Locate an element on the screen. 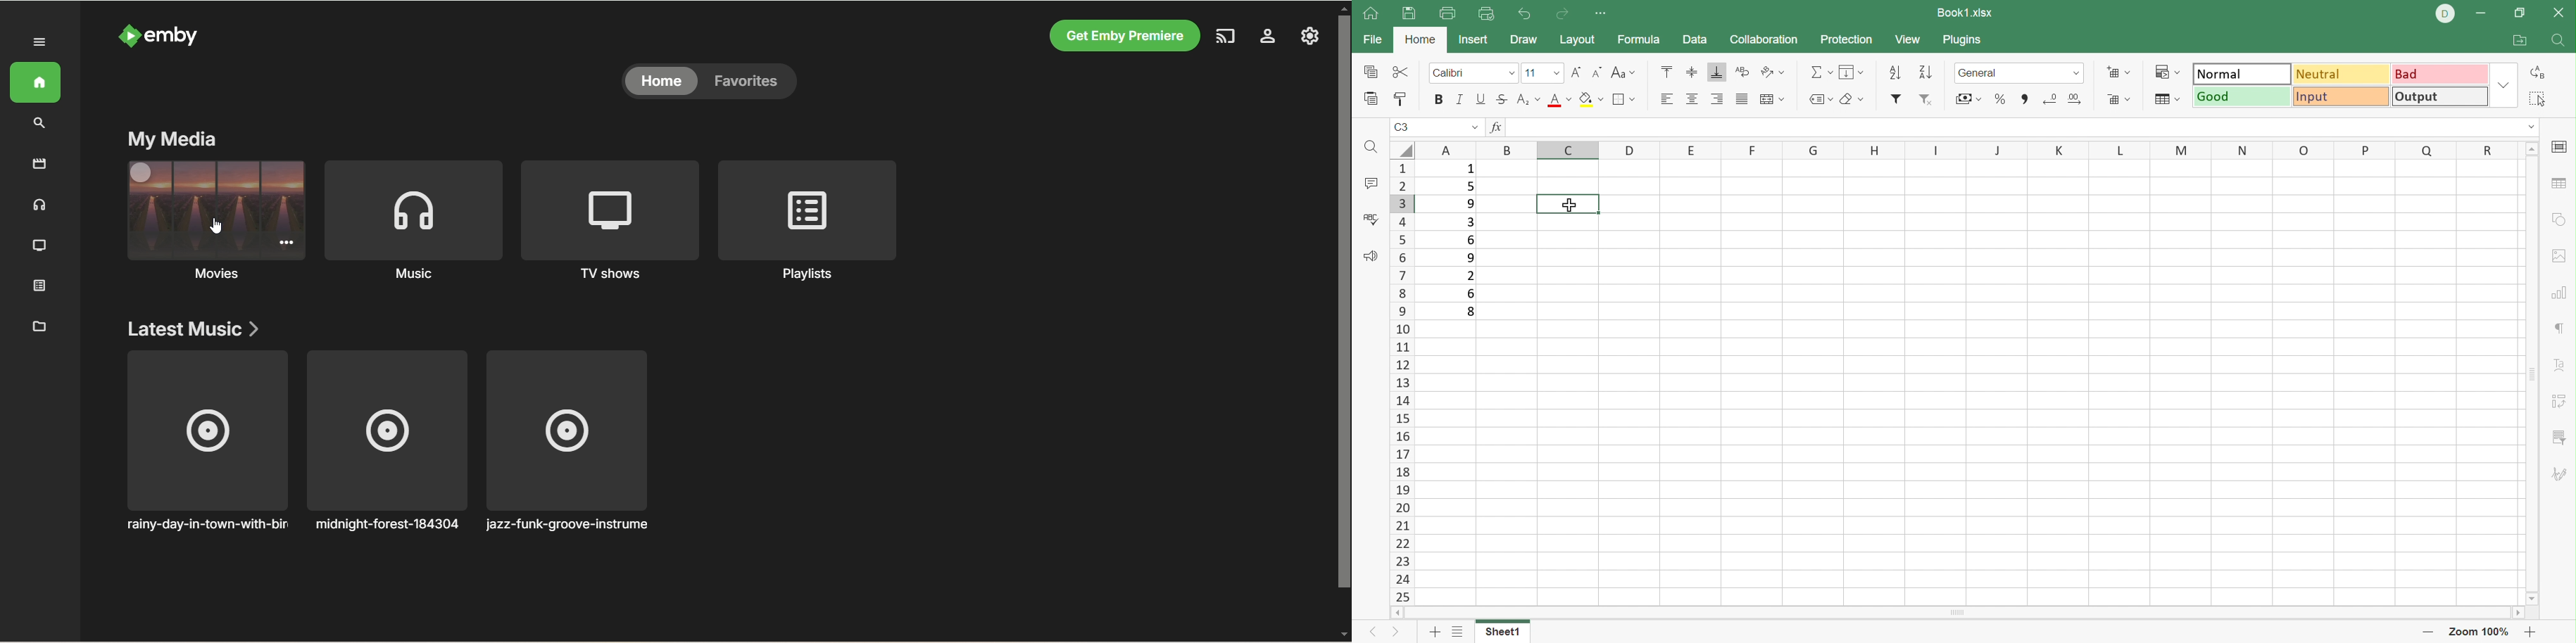  Scroll Right is located at coordinates (2519, 612).